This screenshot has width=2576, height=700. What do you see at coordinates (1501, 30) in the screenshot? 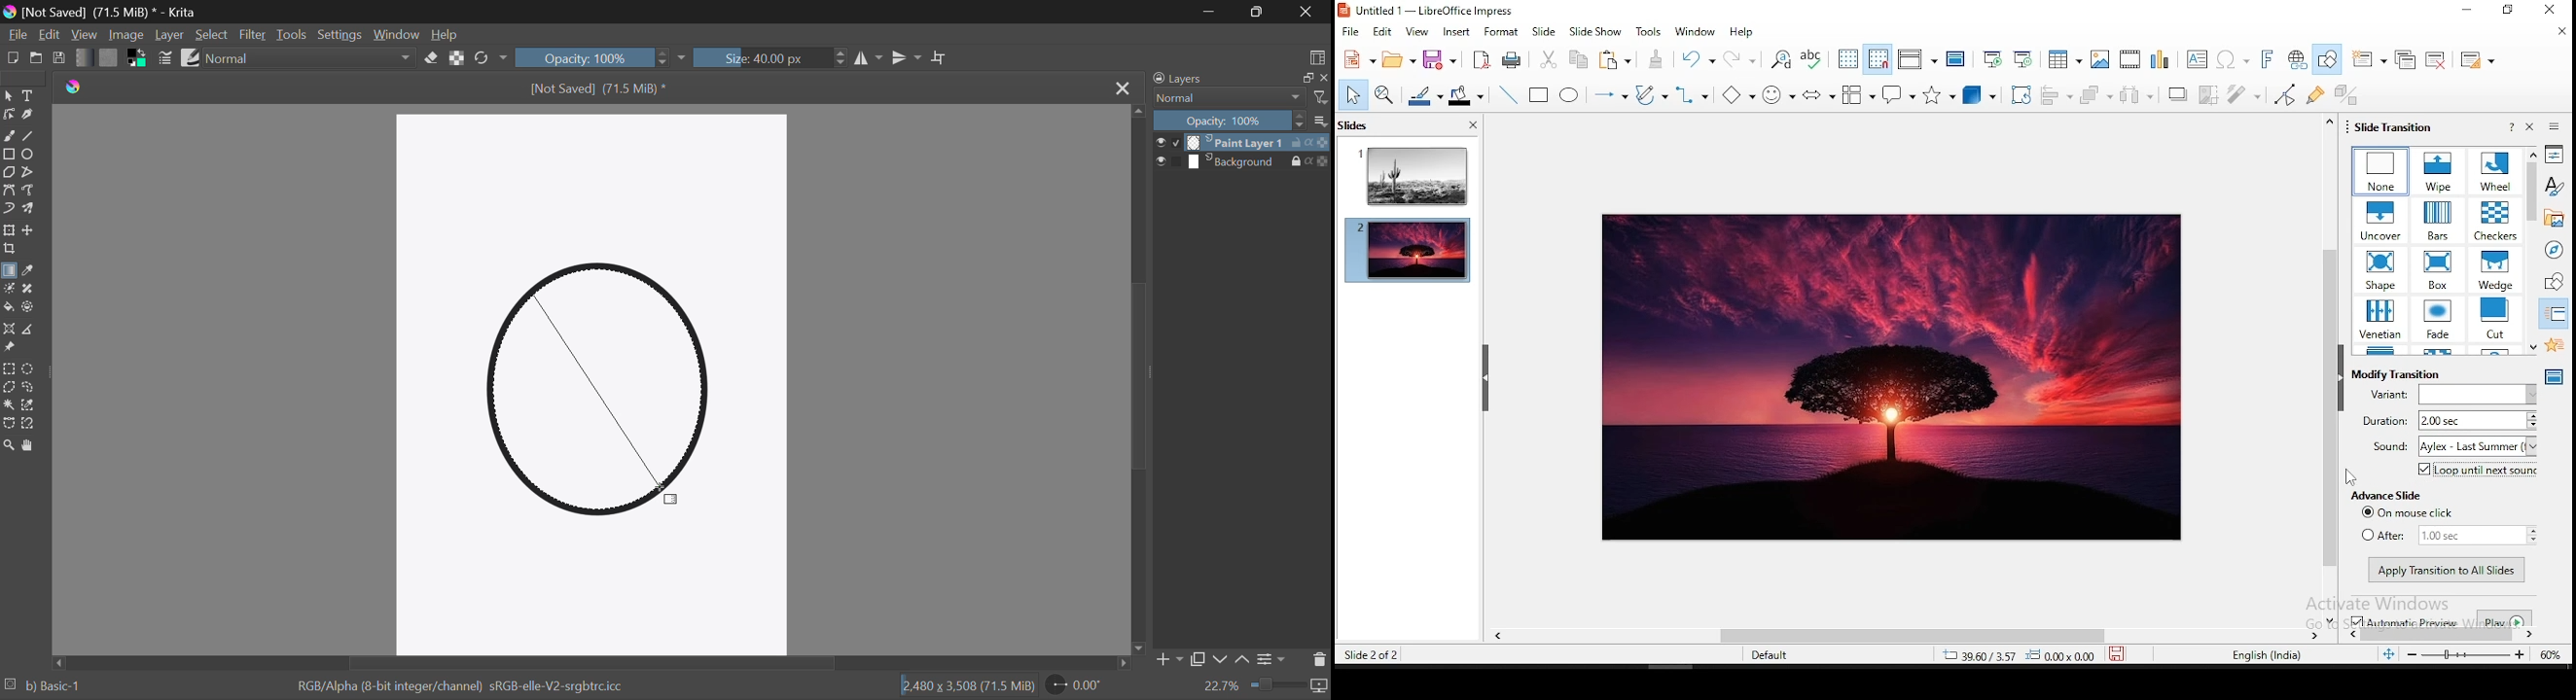
I see `format` at bounding box center [1501, 30].